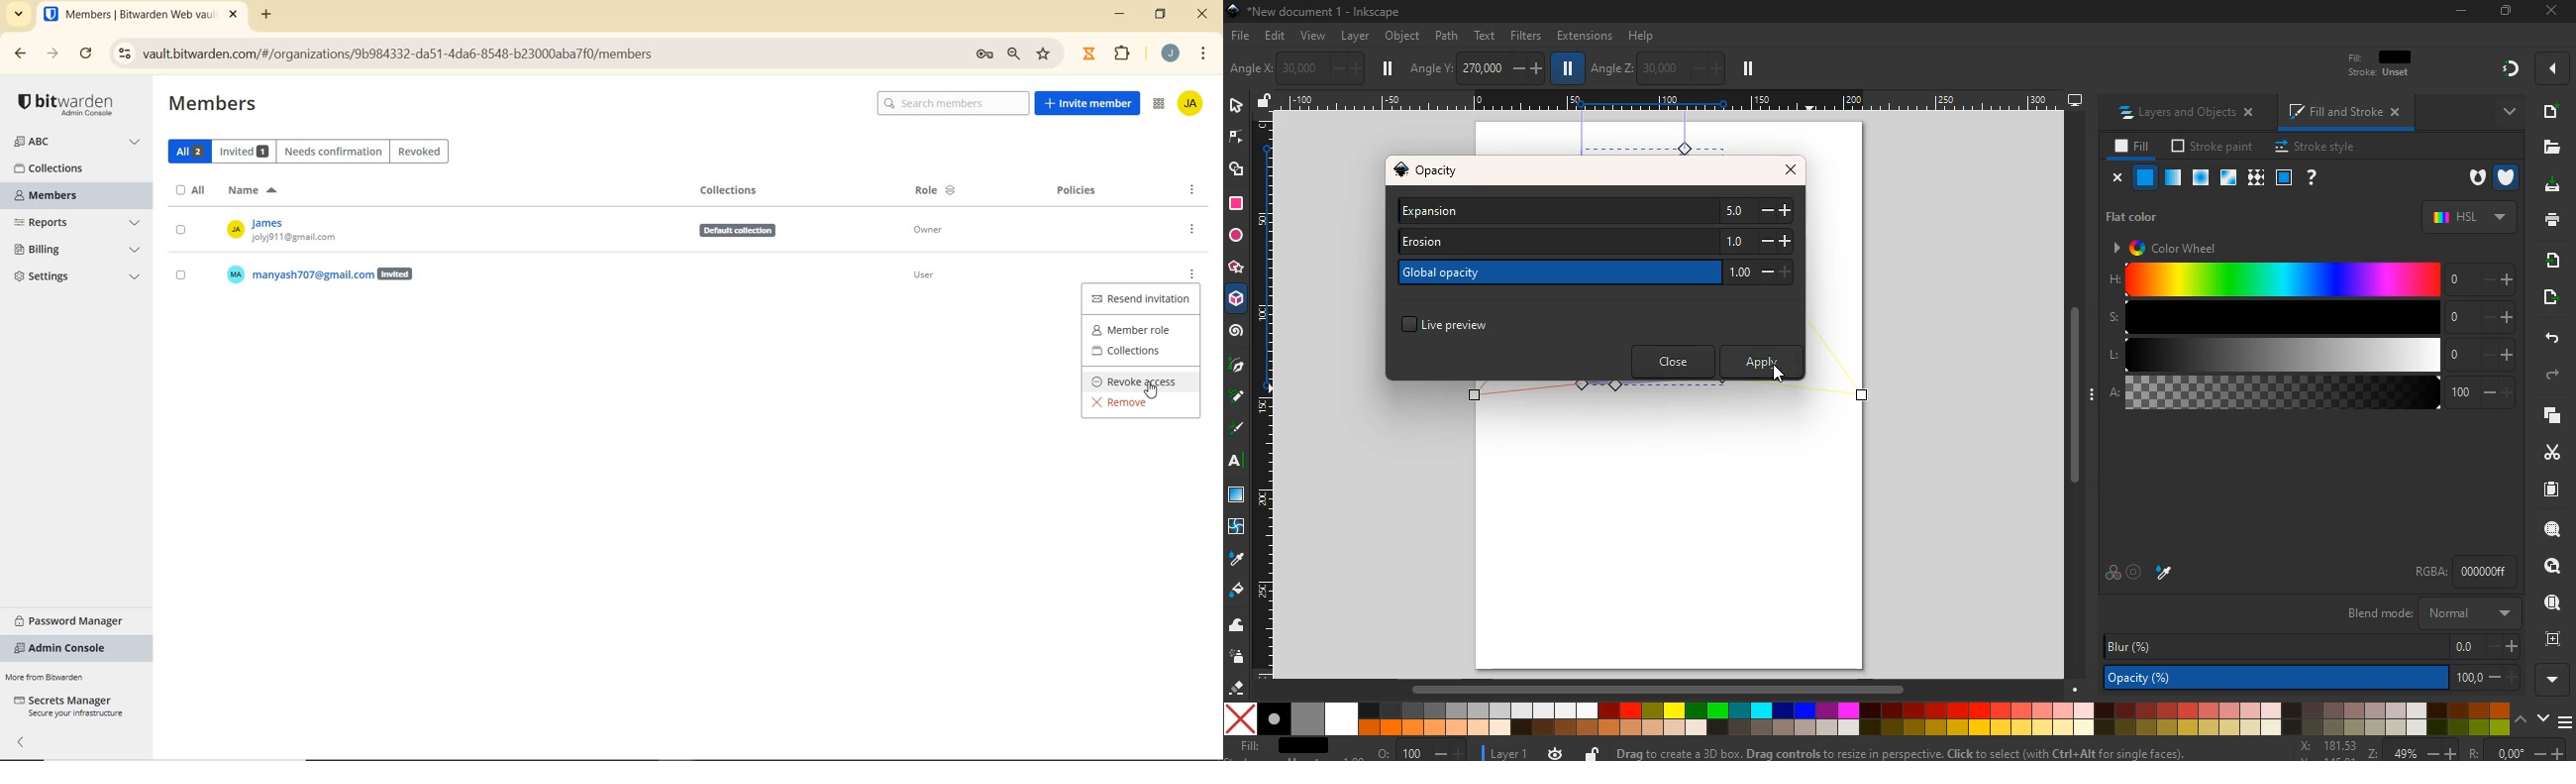 Image resolution: width=2576 pixels, height=784 pixels. Describe the element at coordinates (1671, 361) in the screenshot. I see `close` at that location.